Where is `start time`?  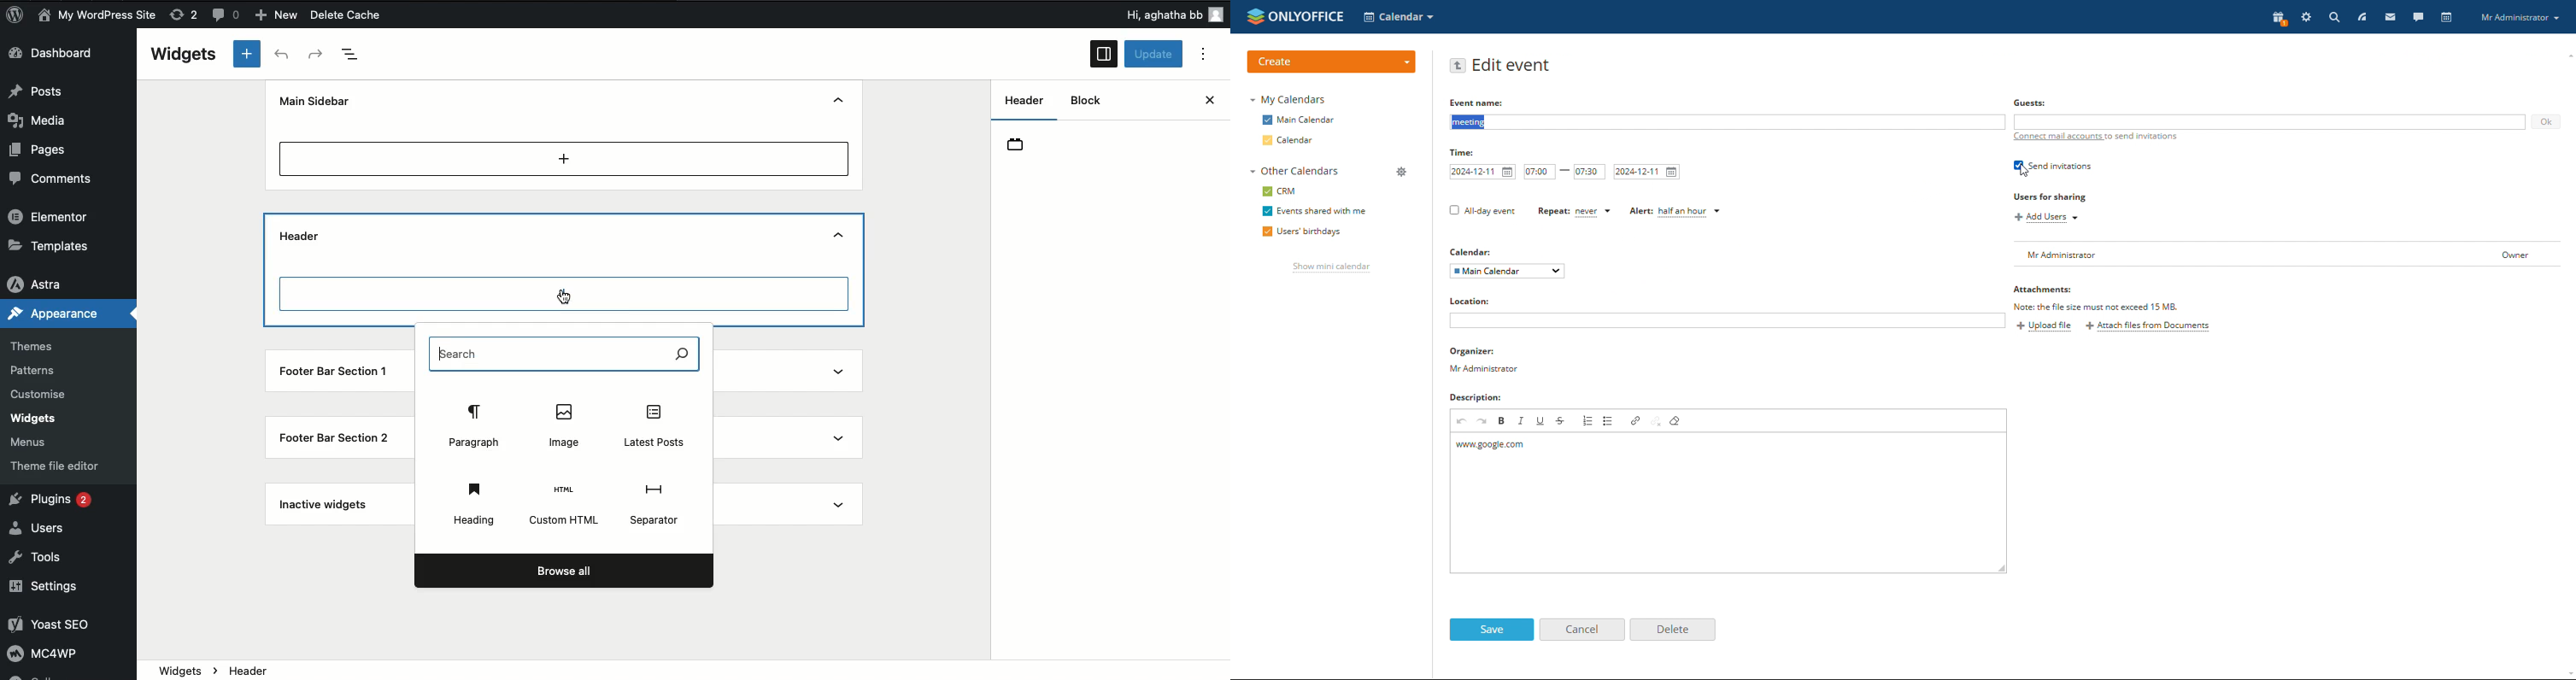 start time is located at coordinates (1540, 172).